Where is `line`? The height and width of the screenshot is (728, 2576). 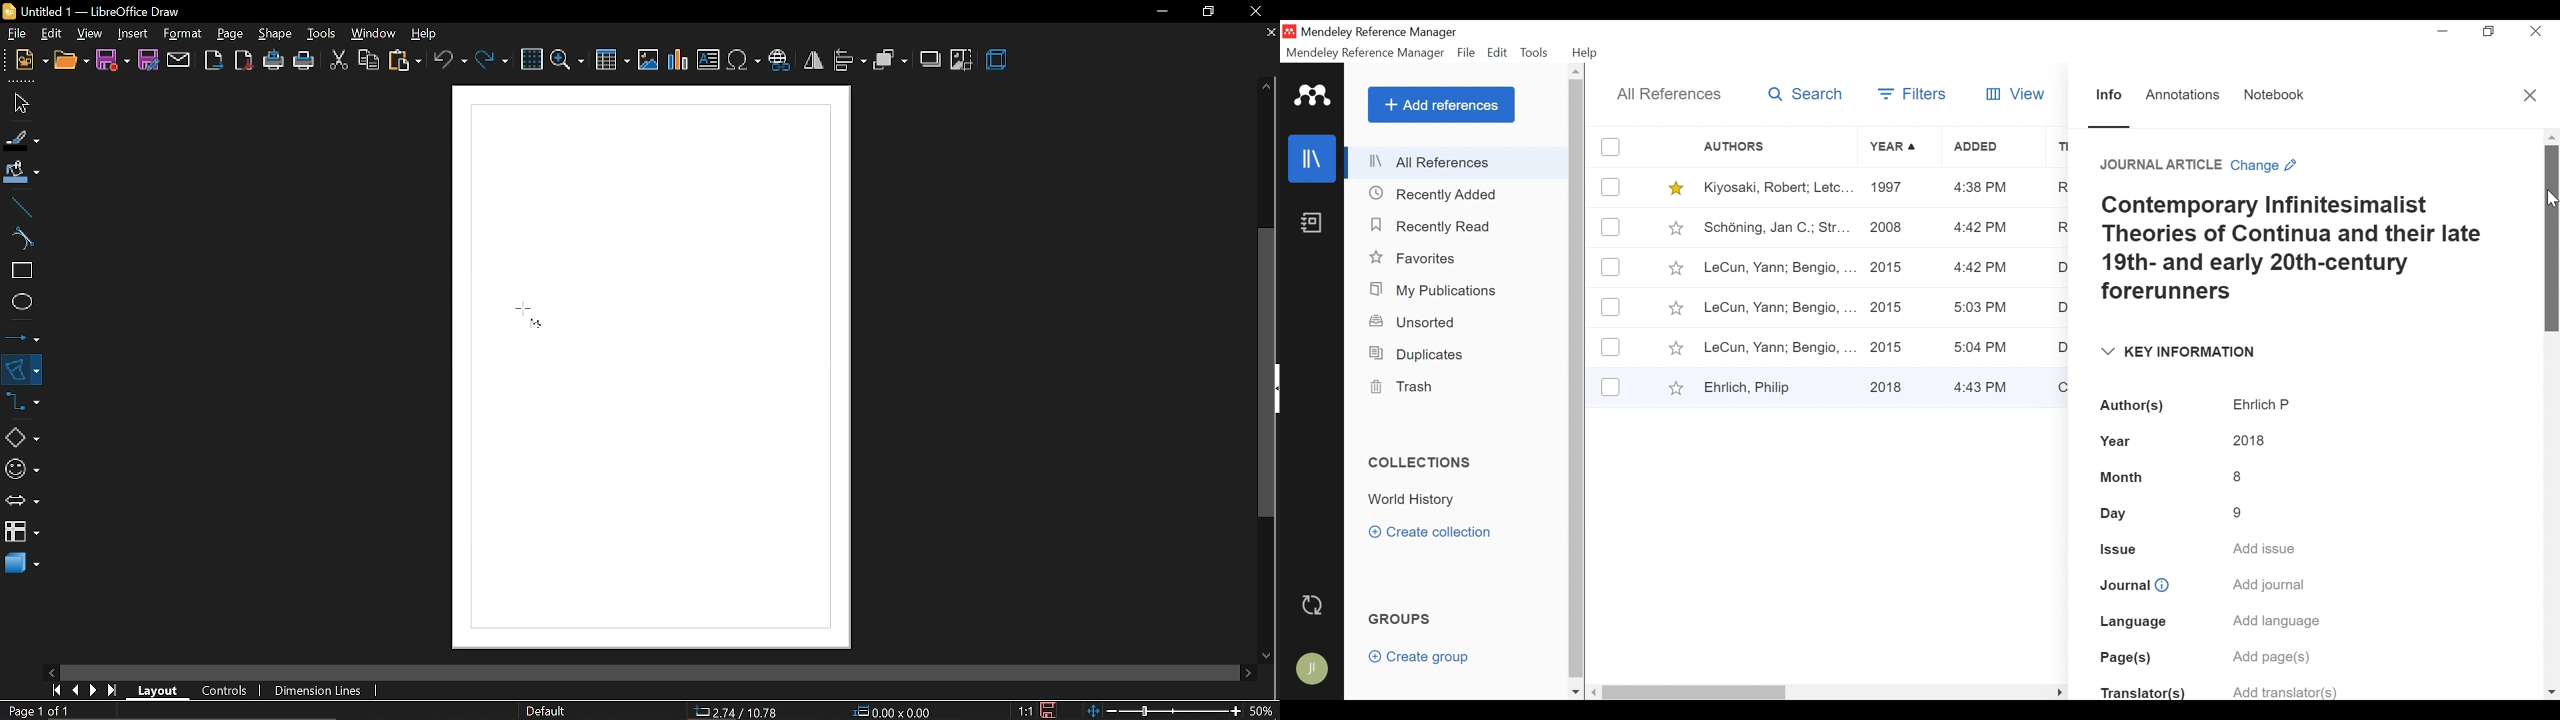
line is located at coordinates (19, 207).